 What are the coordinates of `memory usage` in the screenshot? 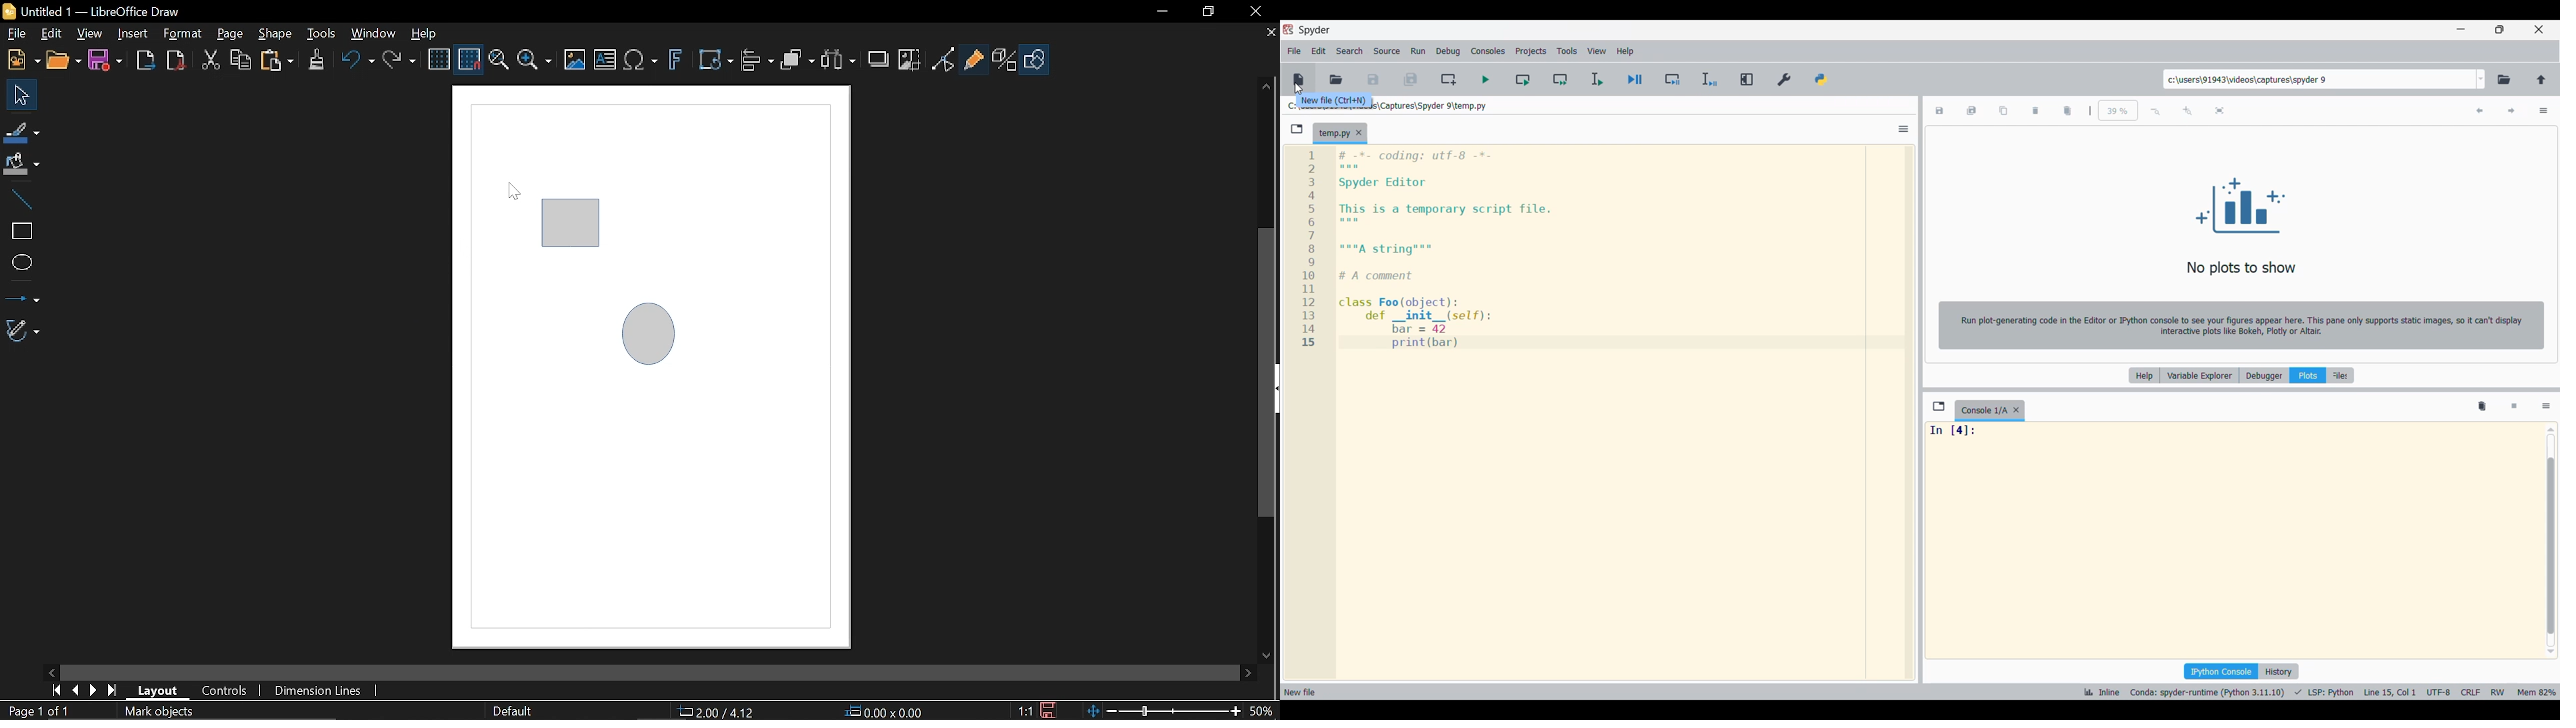 It's located at (2536, 691).